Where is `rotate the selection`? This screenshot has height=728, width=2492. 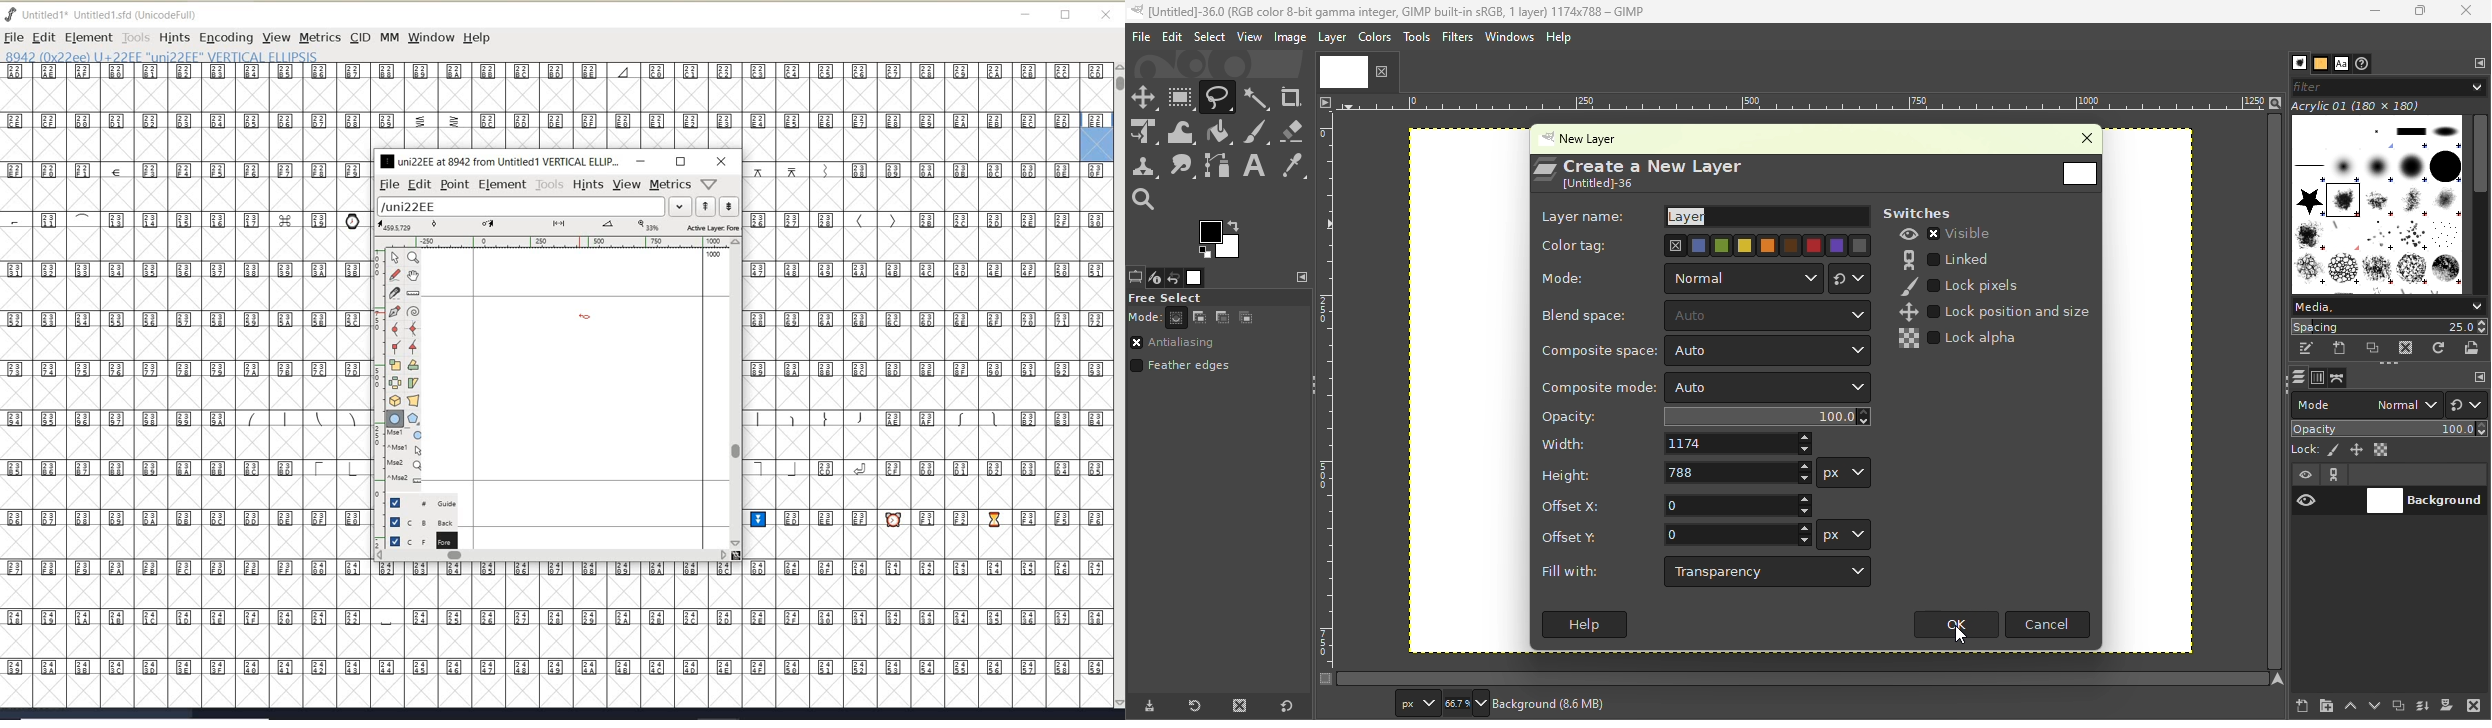 rotate the selection is located at coordinates (414, 365).